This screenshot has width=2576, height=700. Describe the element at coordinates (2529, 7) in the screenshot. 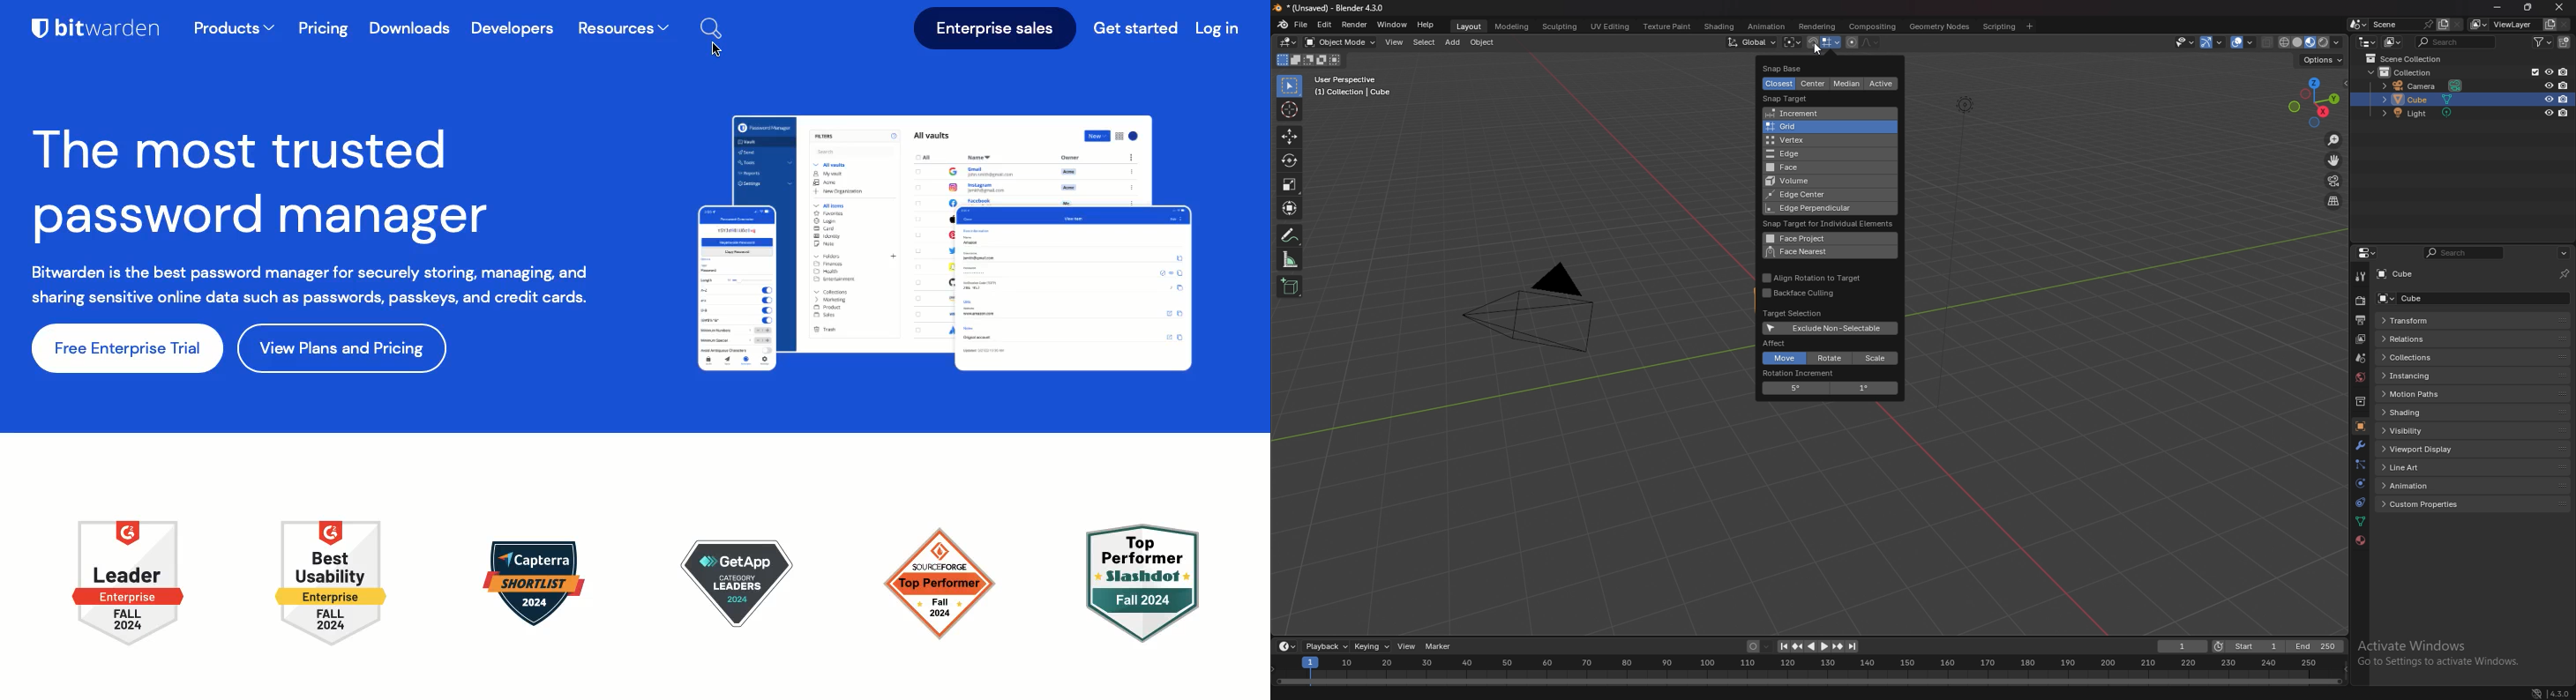

I see `resize` at that location.